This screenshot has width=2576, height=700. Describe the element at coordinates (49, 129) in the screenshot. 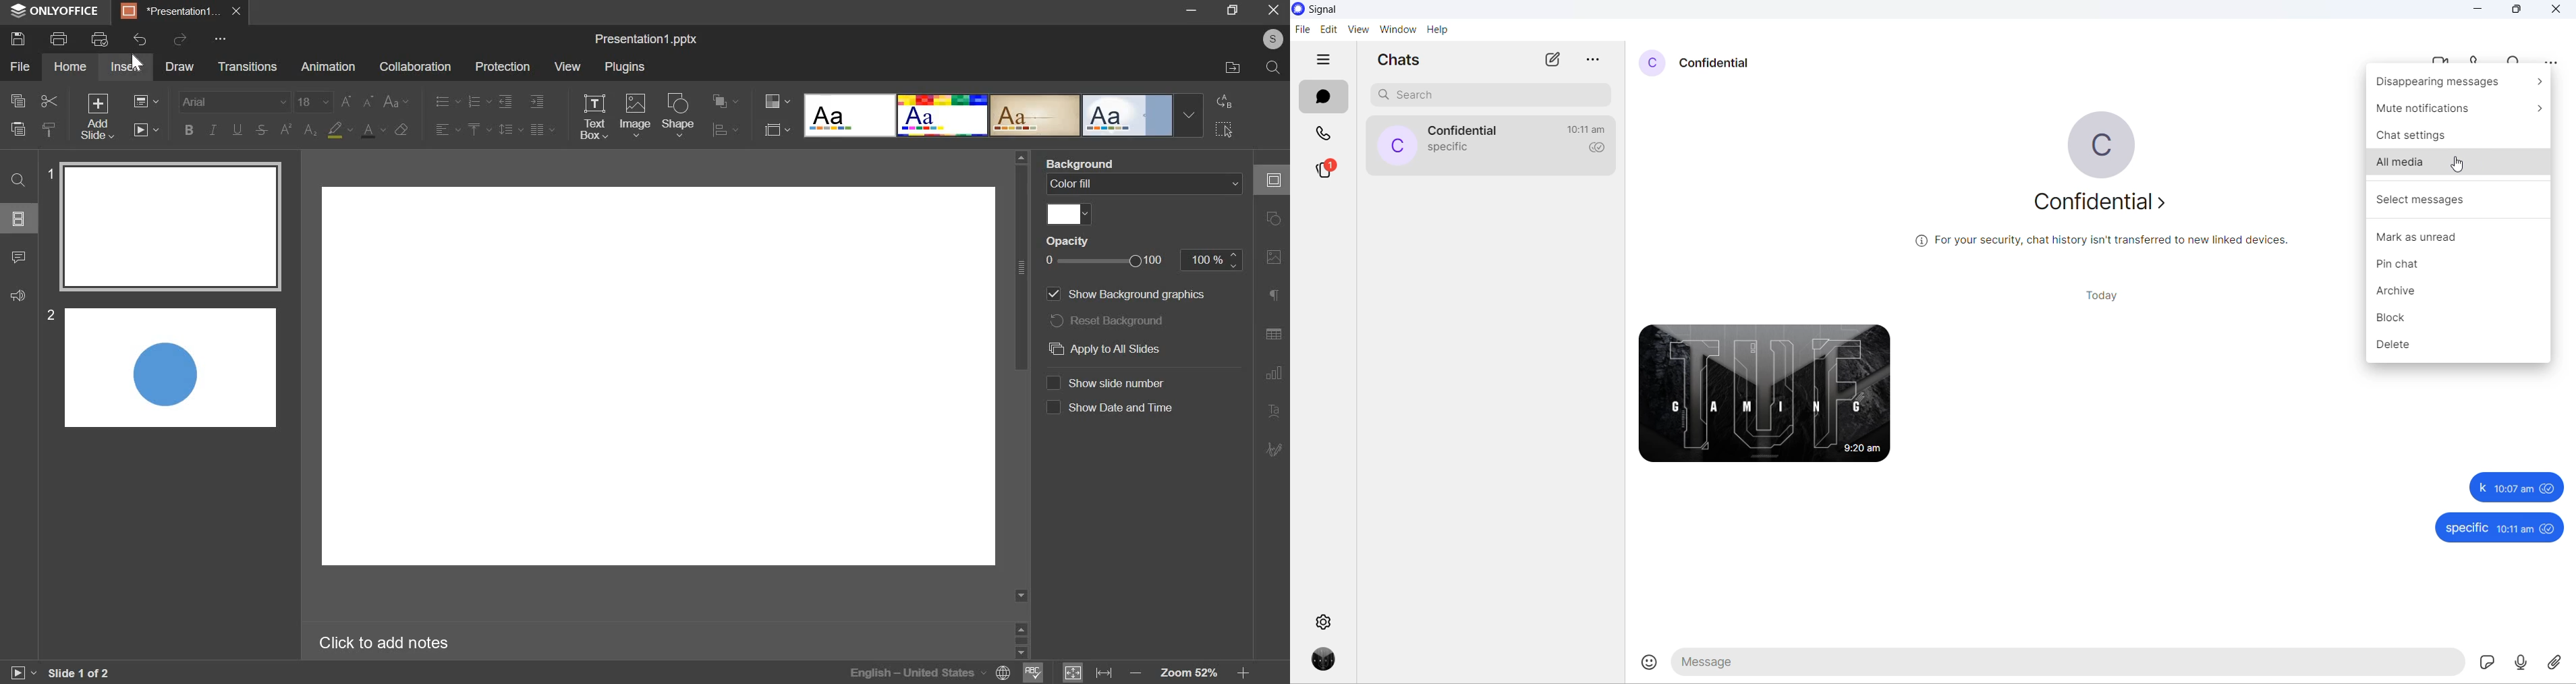

I see `copy style` at that location.